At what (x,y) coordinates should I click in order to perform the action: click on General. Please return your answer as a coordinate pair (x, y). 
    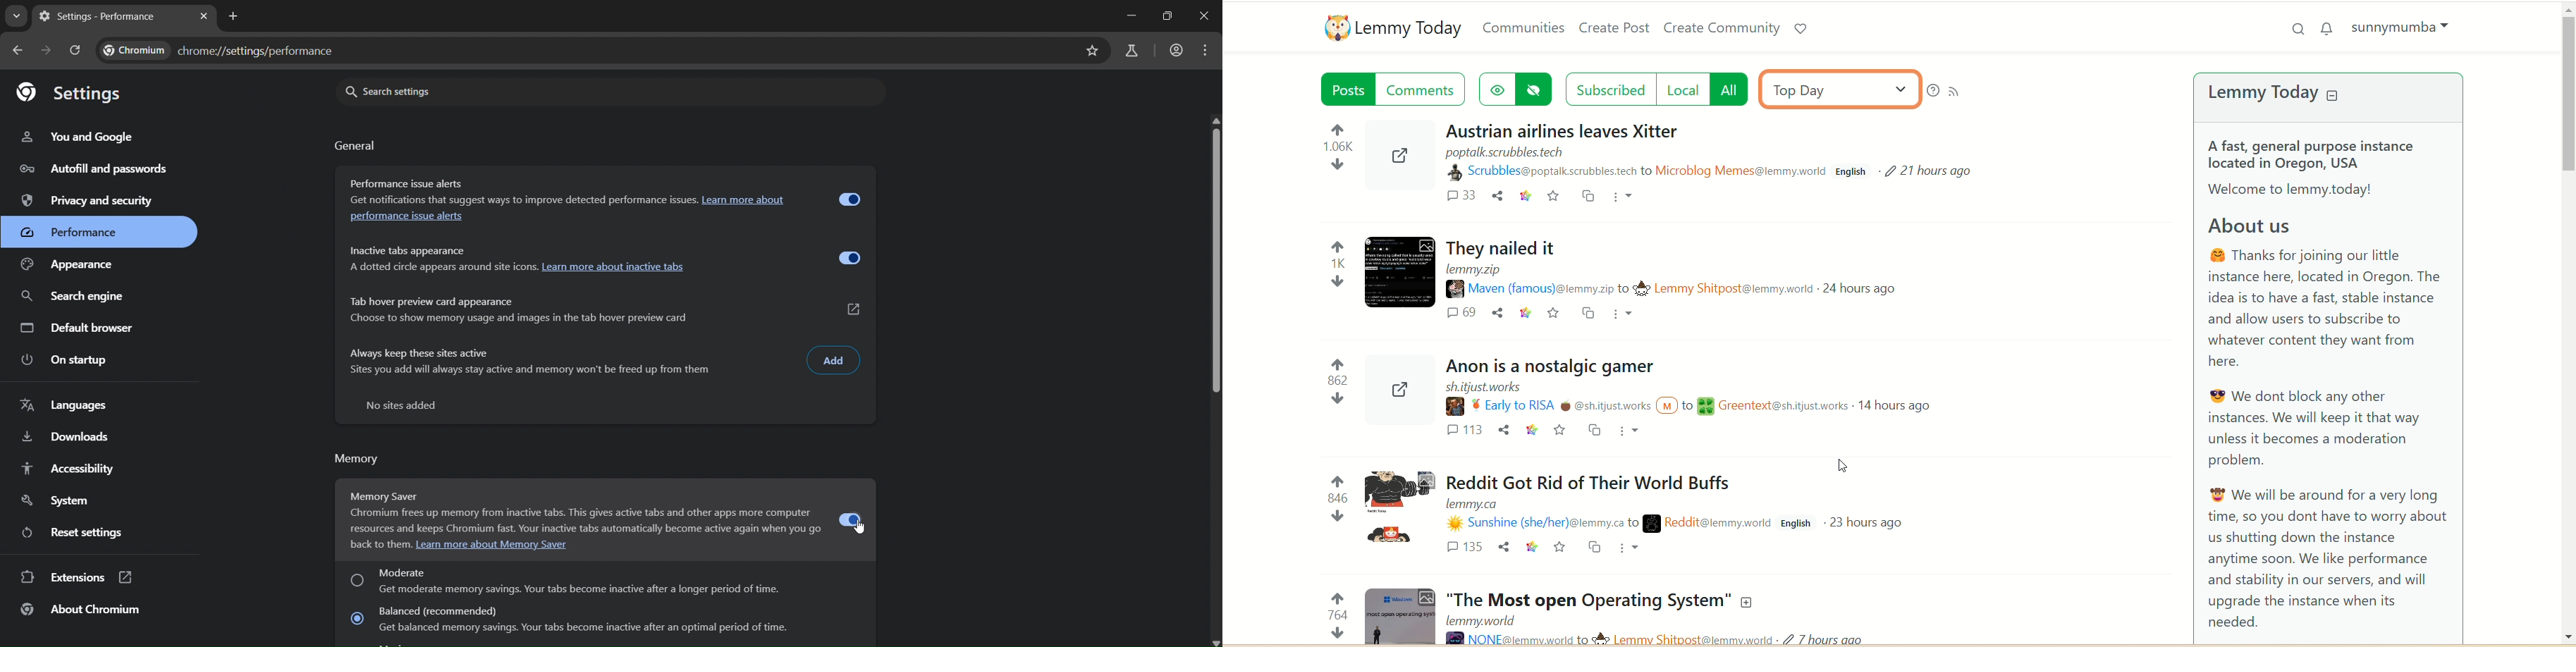
    Looking at the image, I should click on (355, 148).